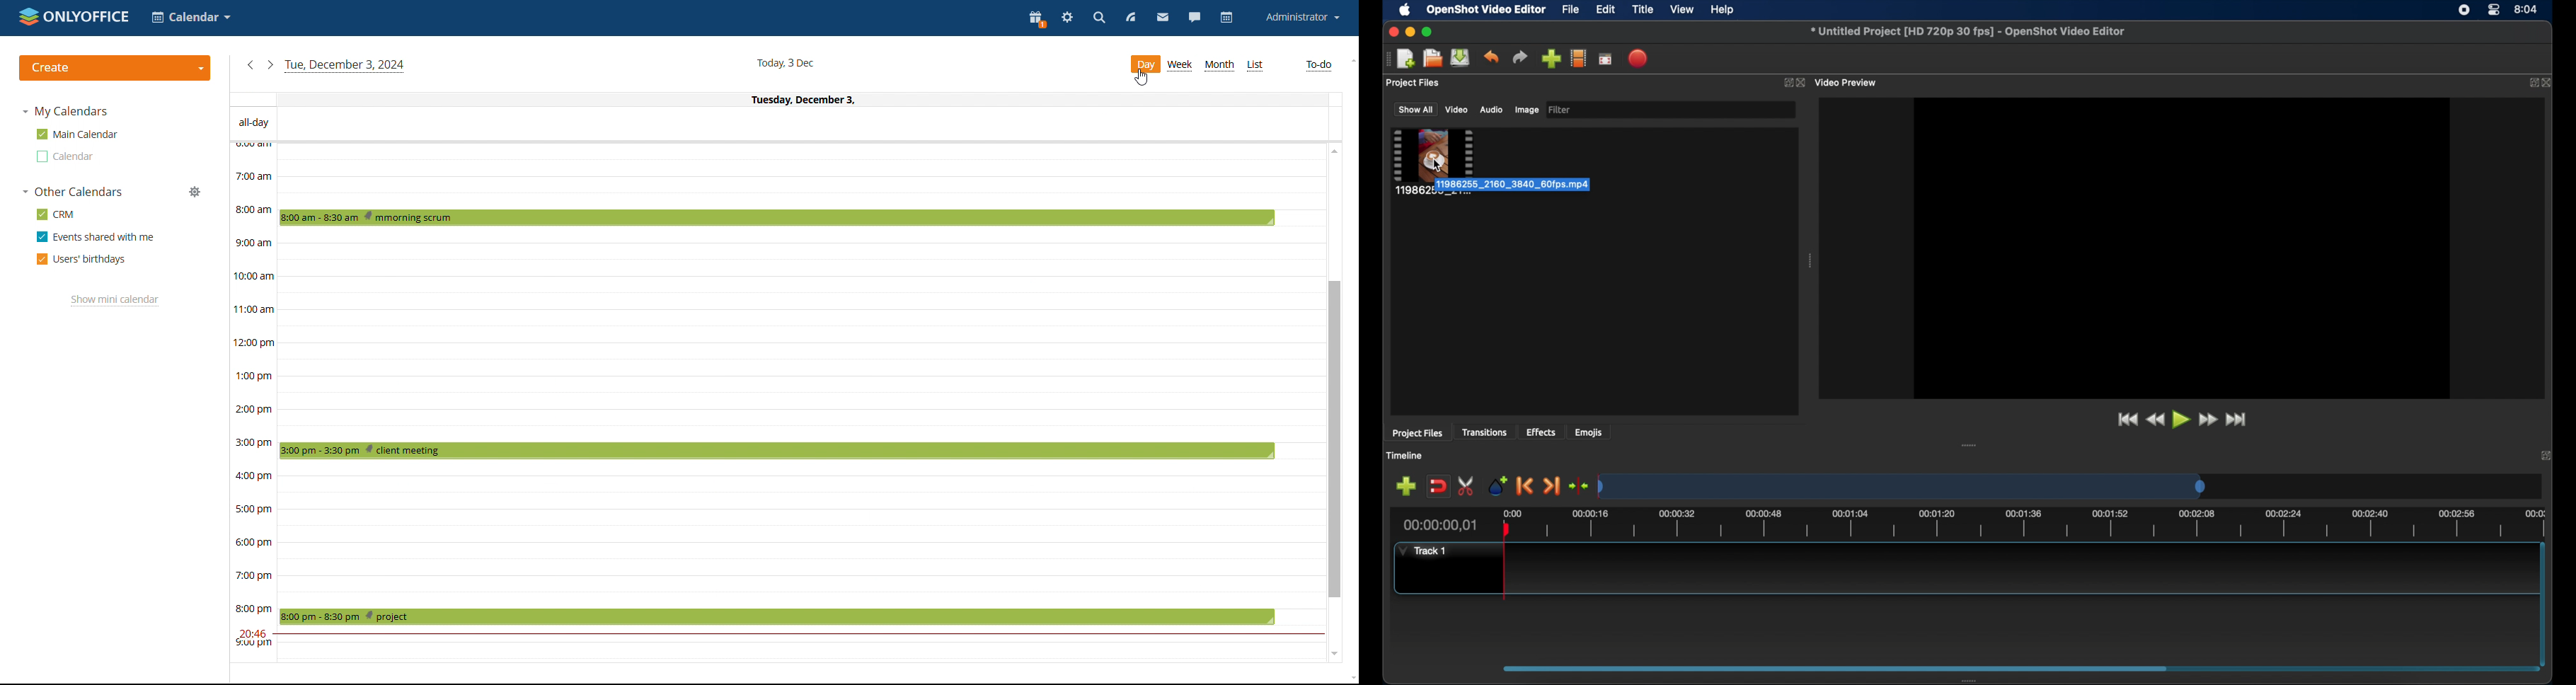 The height and width of the screenshot is (700, 2576). What do you see at coordinates (1968, 30) in the screenshot?
I see `file name` at bounding box center [1968, 30].